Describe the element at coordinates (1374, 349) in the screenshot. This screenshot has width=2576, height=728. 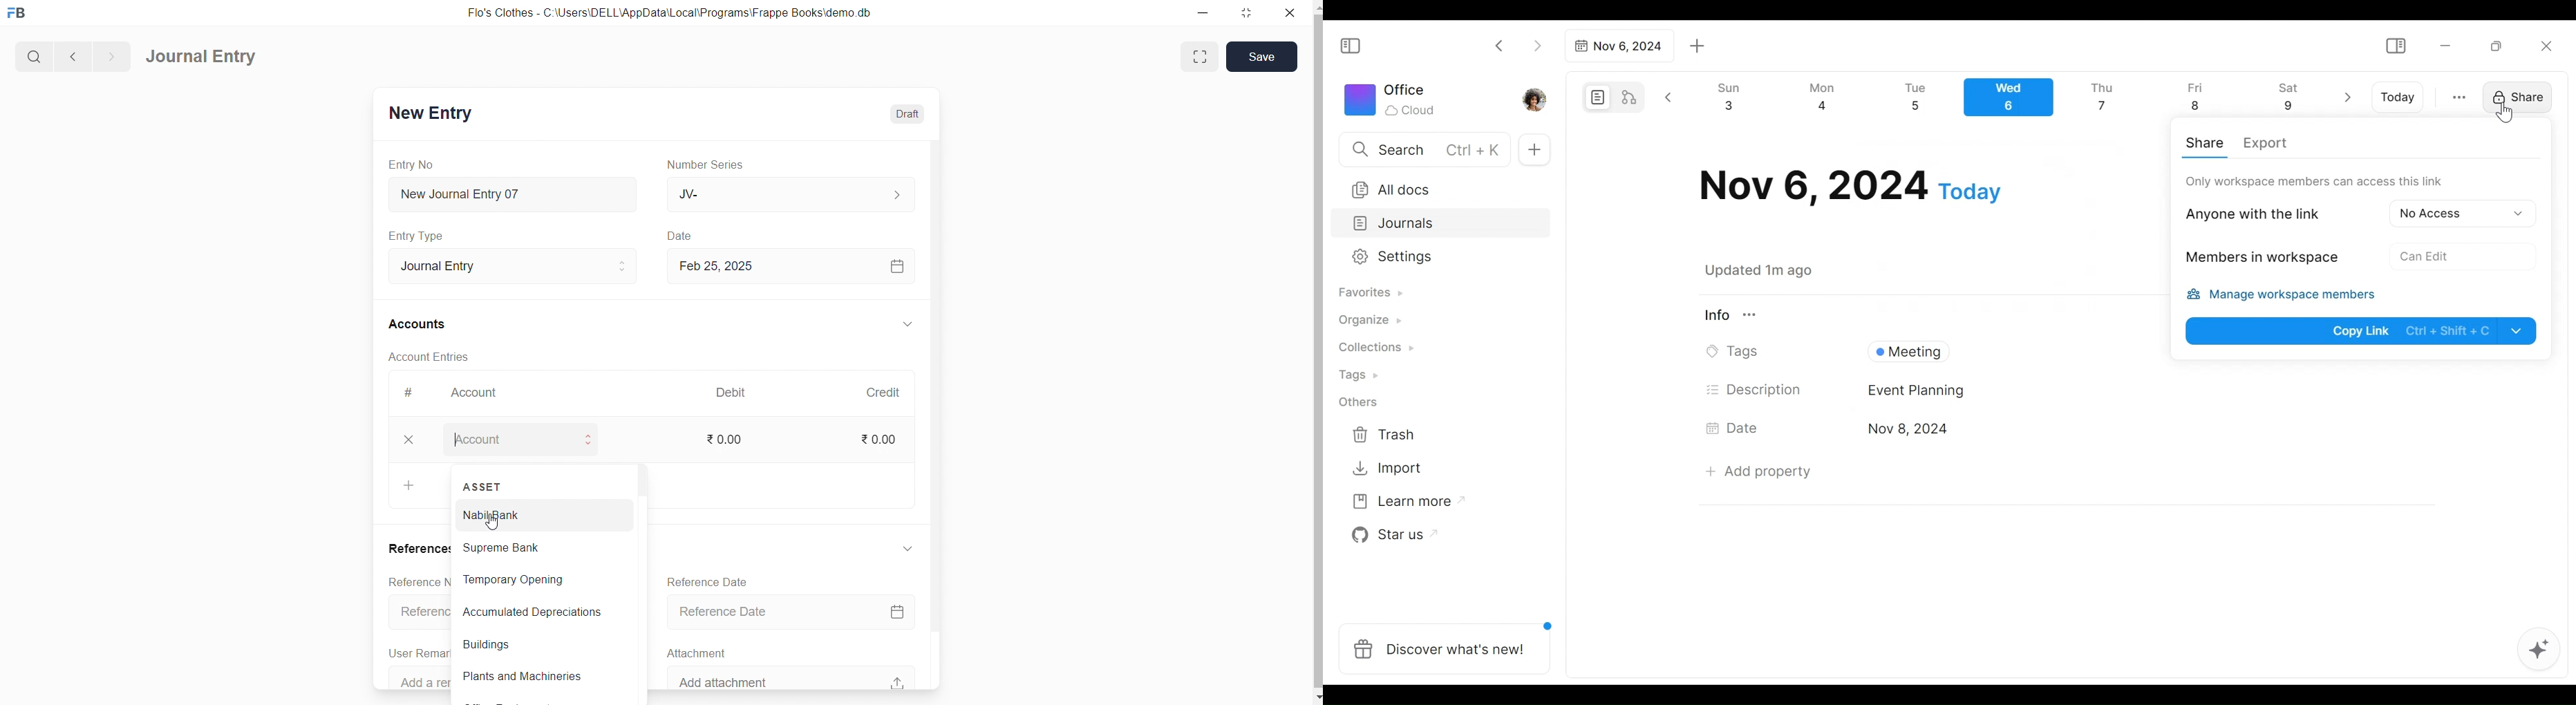
I see `Collections` at that location.